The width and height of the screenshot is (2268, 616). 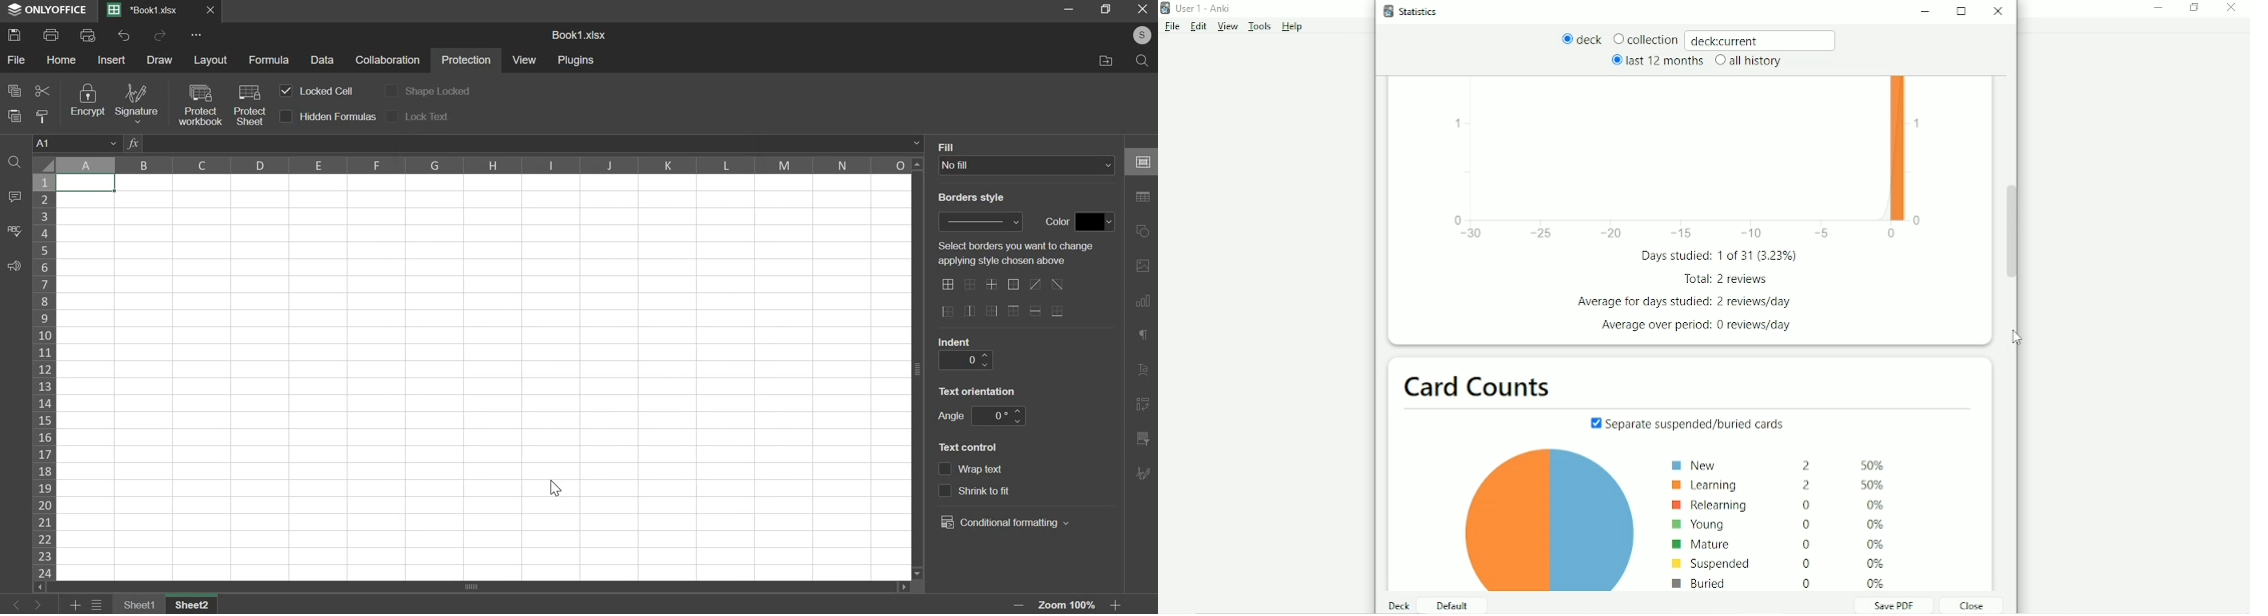 What do you see at coordinates (1540, 523) in the screenshot?
I see `Pie chart` at bounding box center [1540, 523].